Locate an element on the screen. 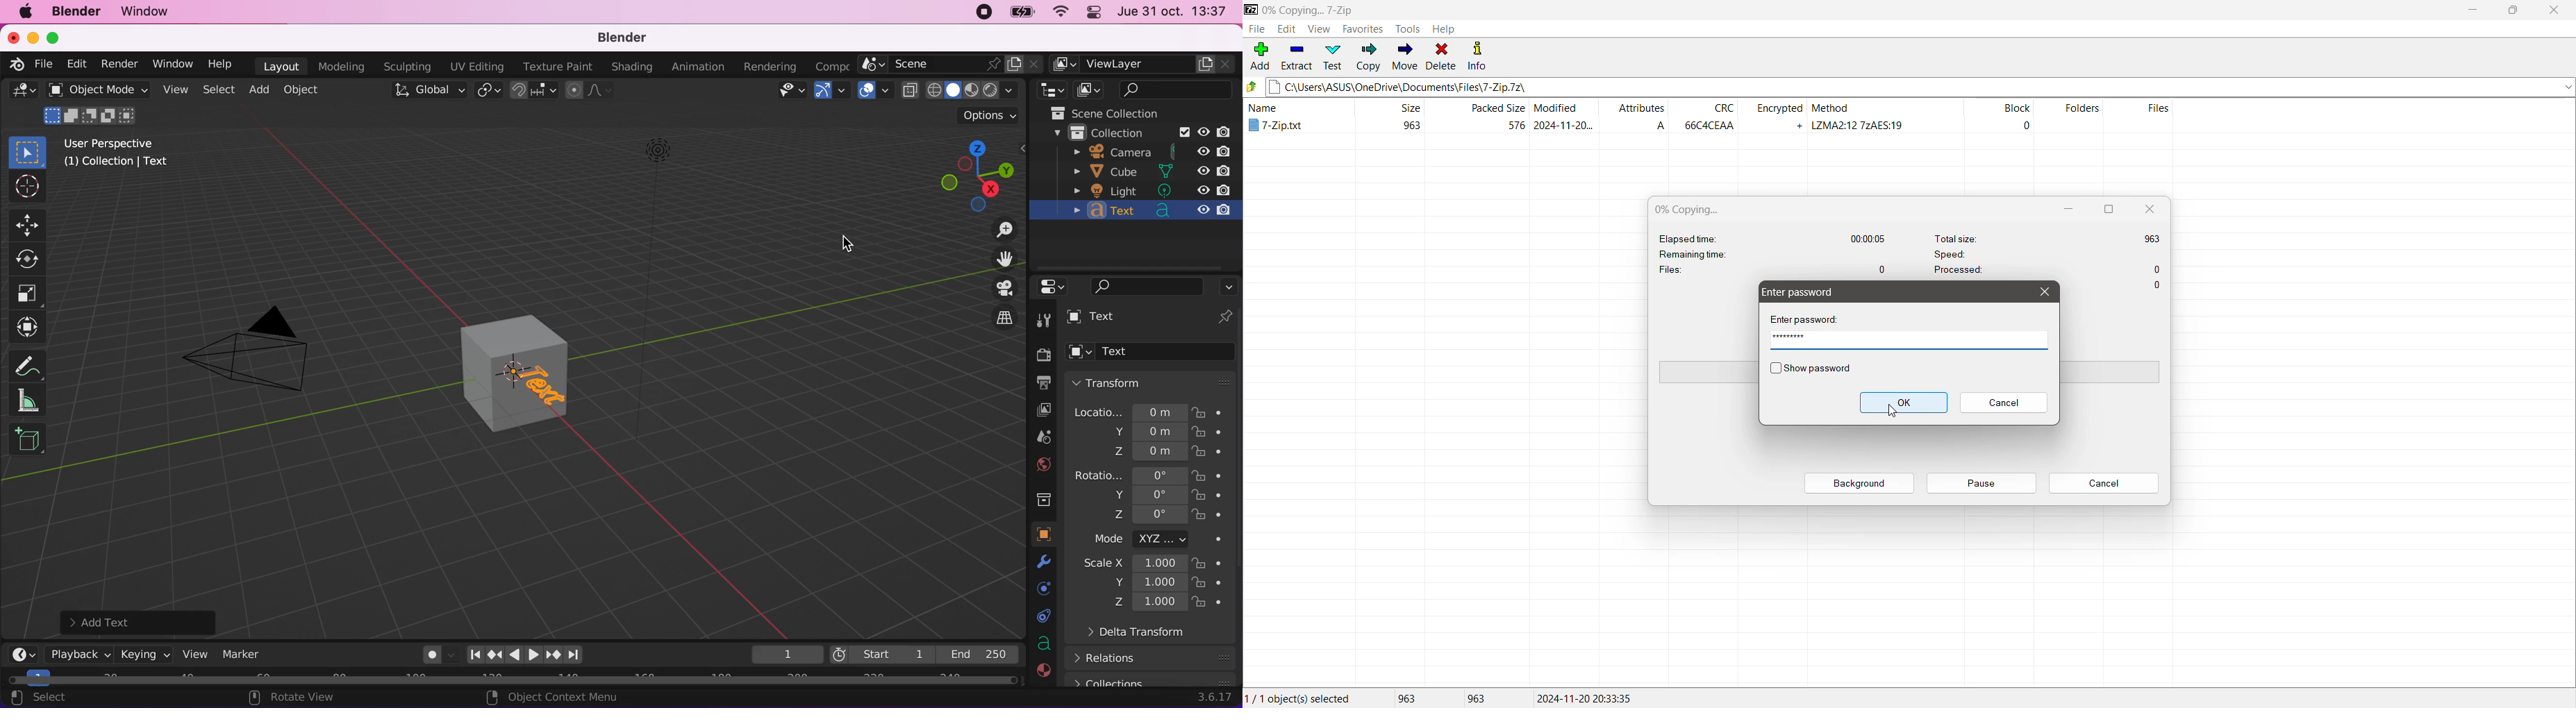  Info is located at coordinates (1477, 54).